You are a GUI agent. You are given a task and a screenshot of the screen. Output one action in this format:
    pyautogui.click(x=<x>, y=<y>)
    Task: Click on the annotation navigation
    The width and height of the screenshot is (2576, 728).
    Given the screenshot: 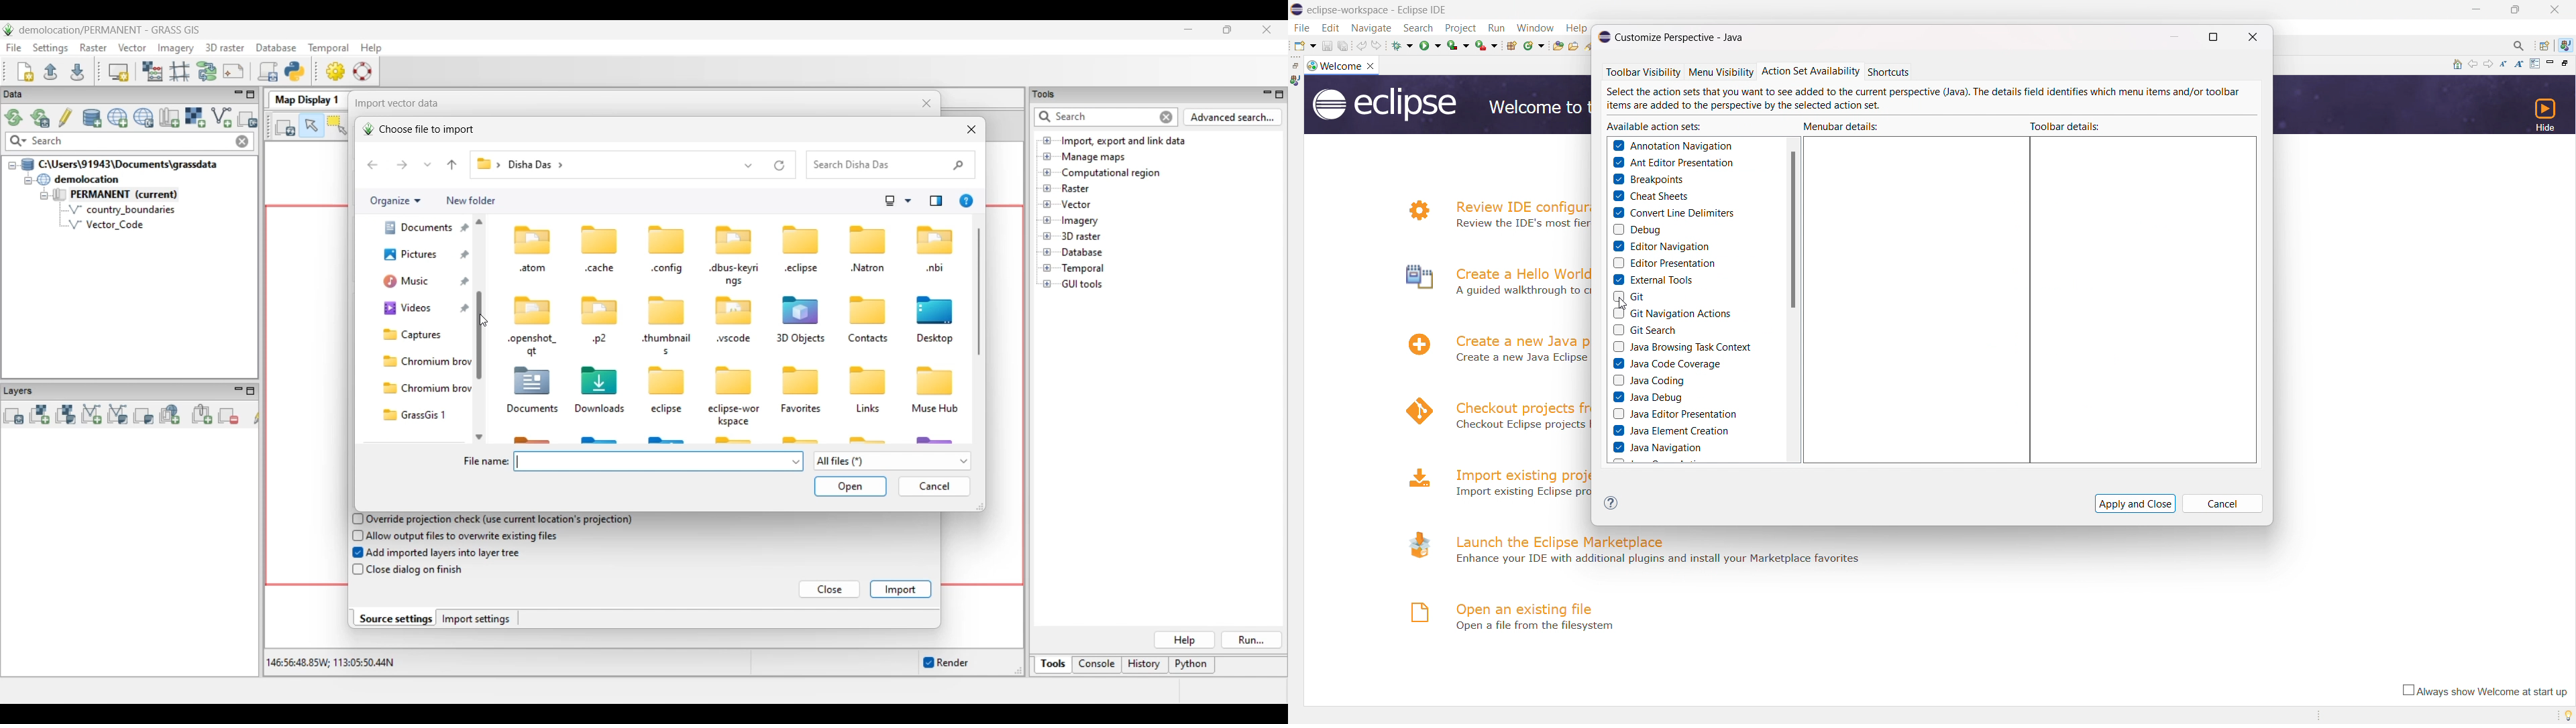 What is the action you would take?
    pyautogui.click(x=1673, y=145)
    